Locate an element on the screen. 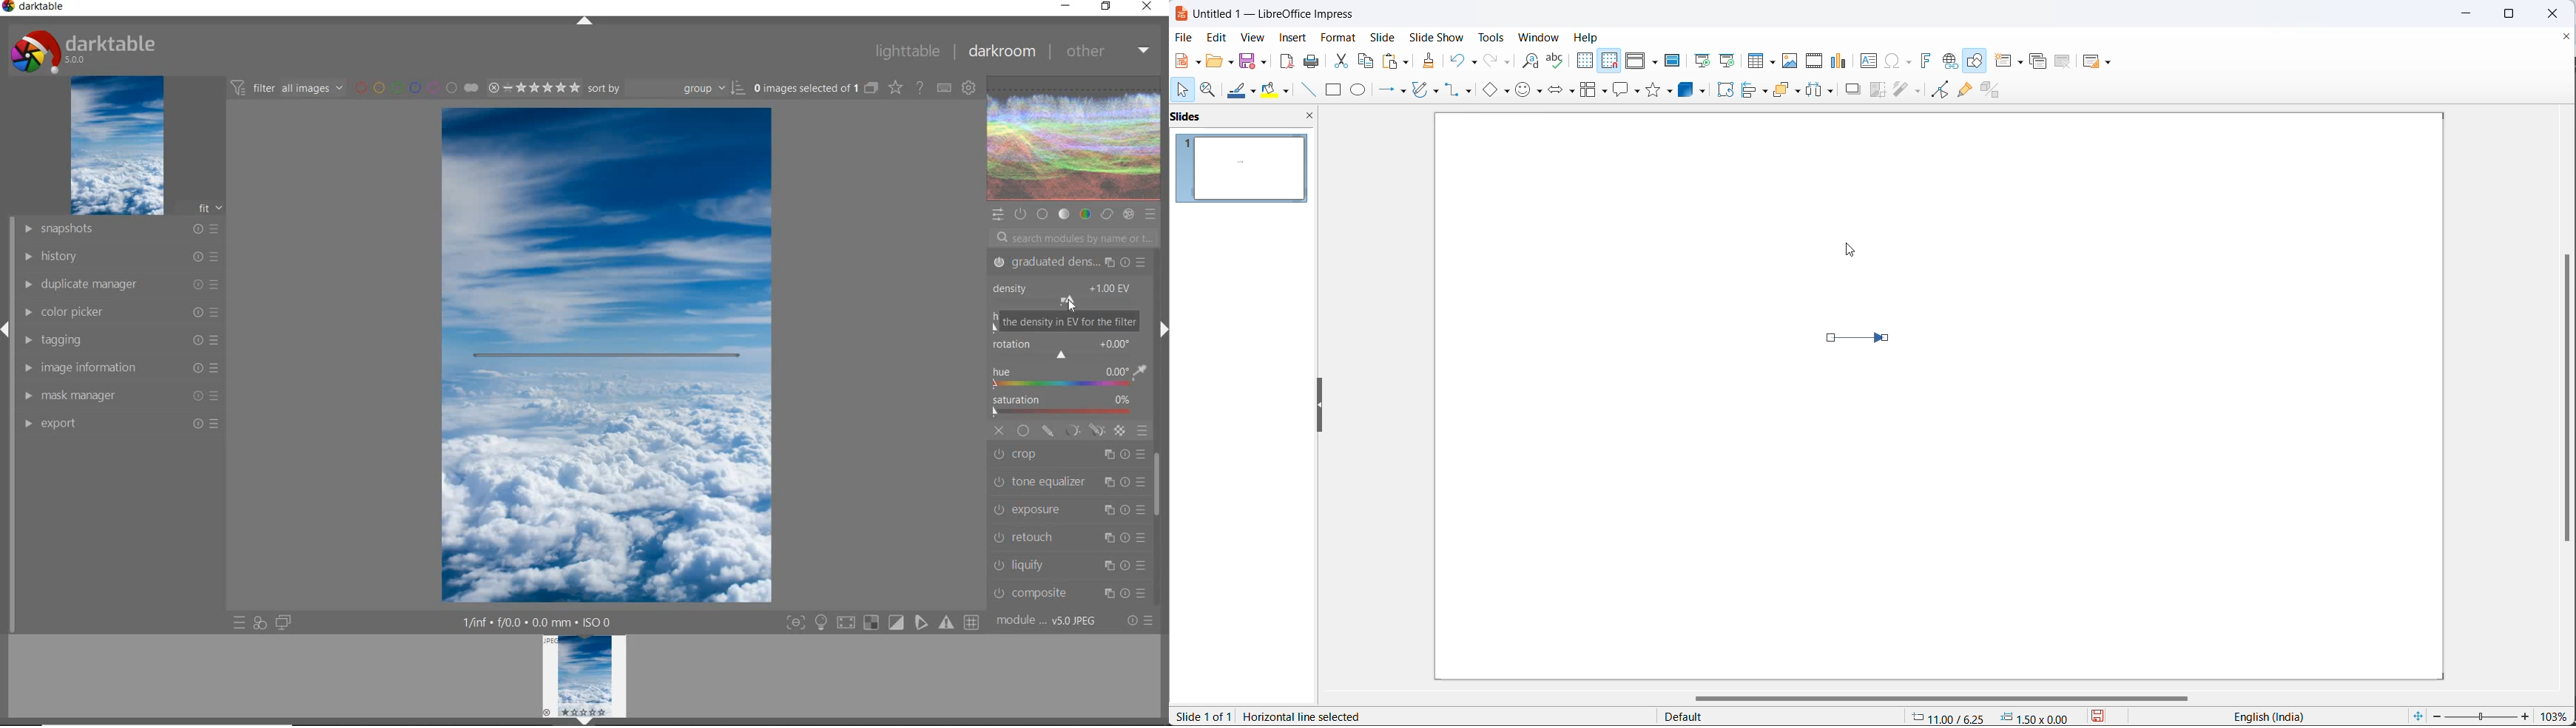  format is located at coordinates (1339, 37).